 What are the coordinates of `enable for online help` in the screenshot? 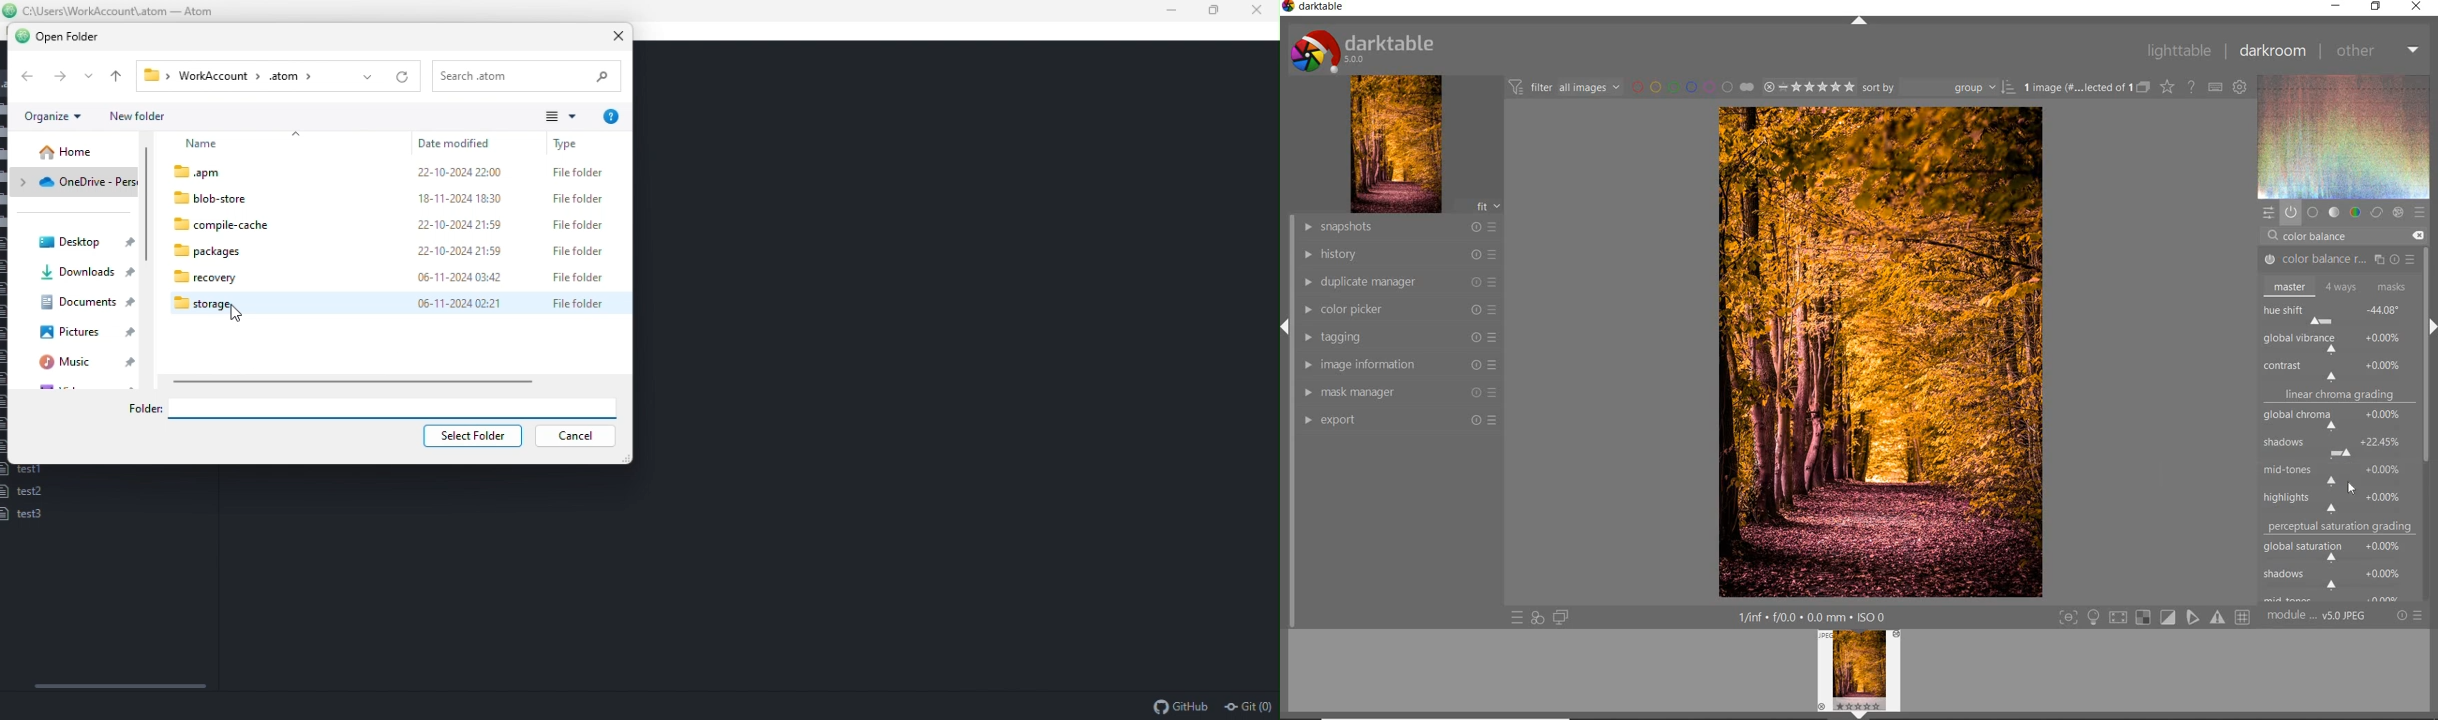 It's located at (2193, 87).